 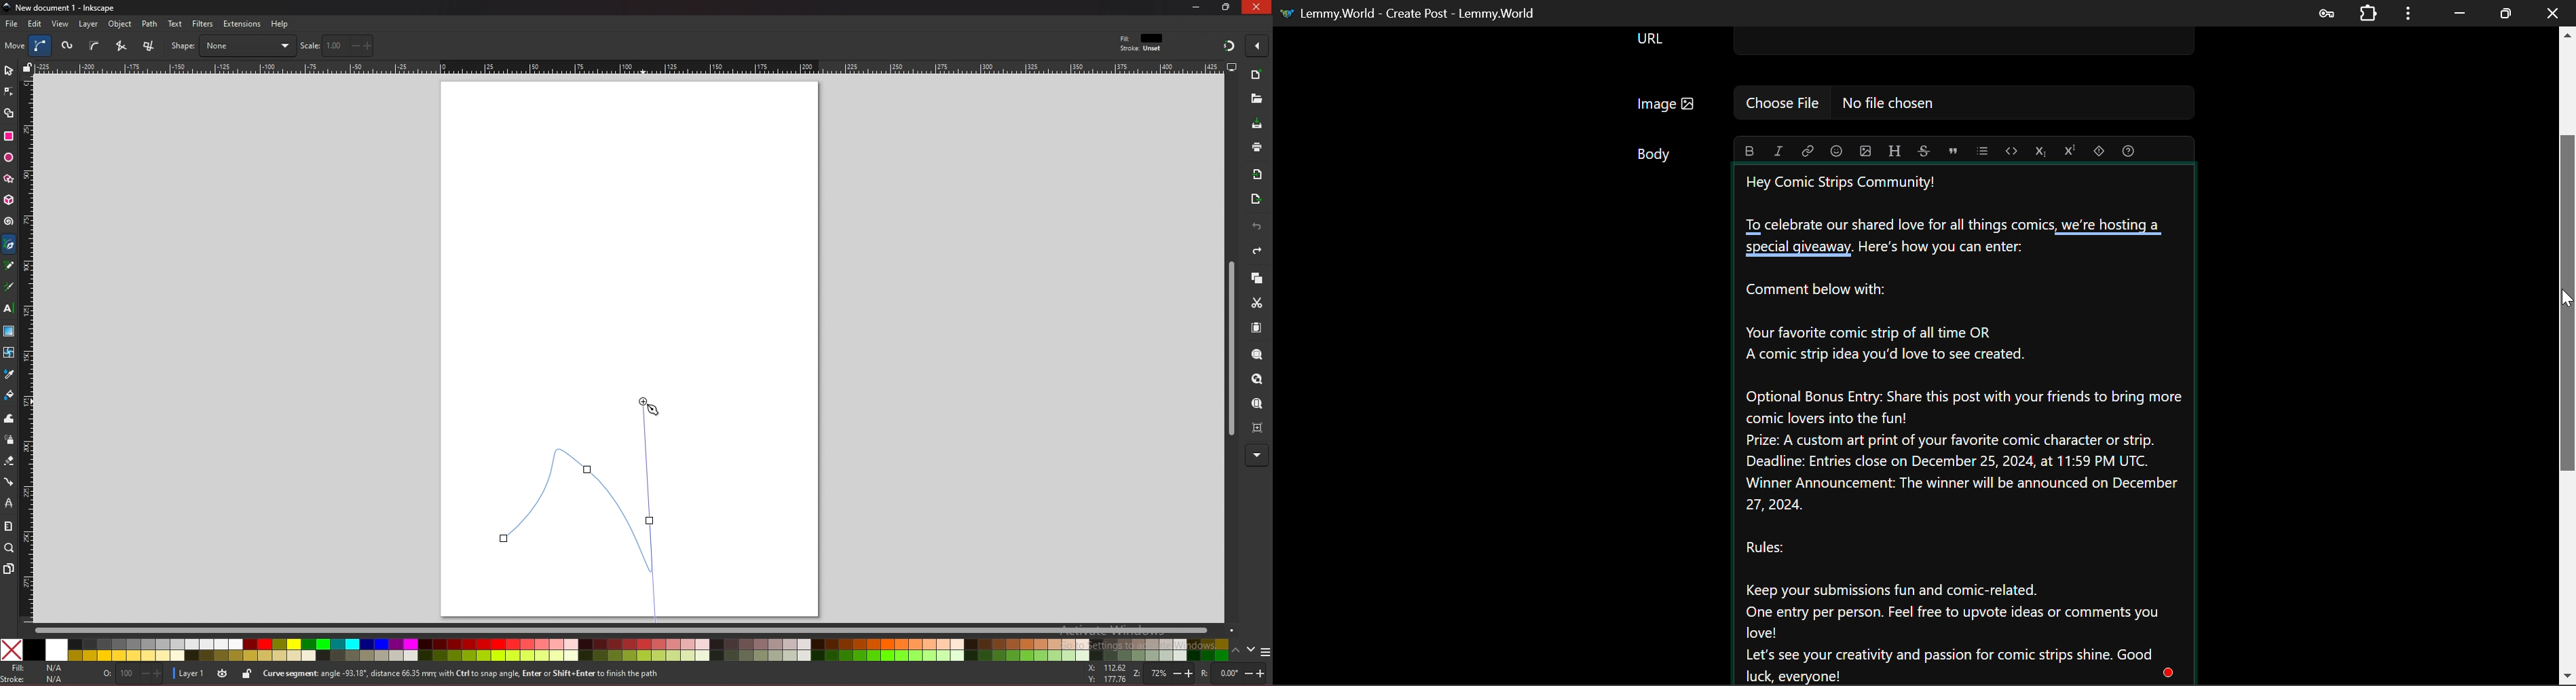 I want to click on paint bucket, so click(x=9, y=394).